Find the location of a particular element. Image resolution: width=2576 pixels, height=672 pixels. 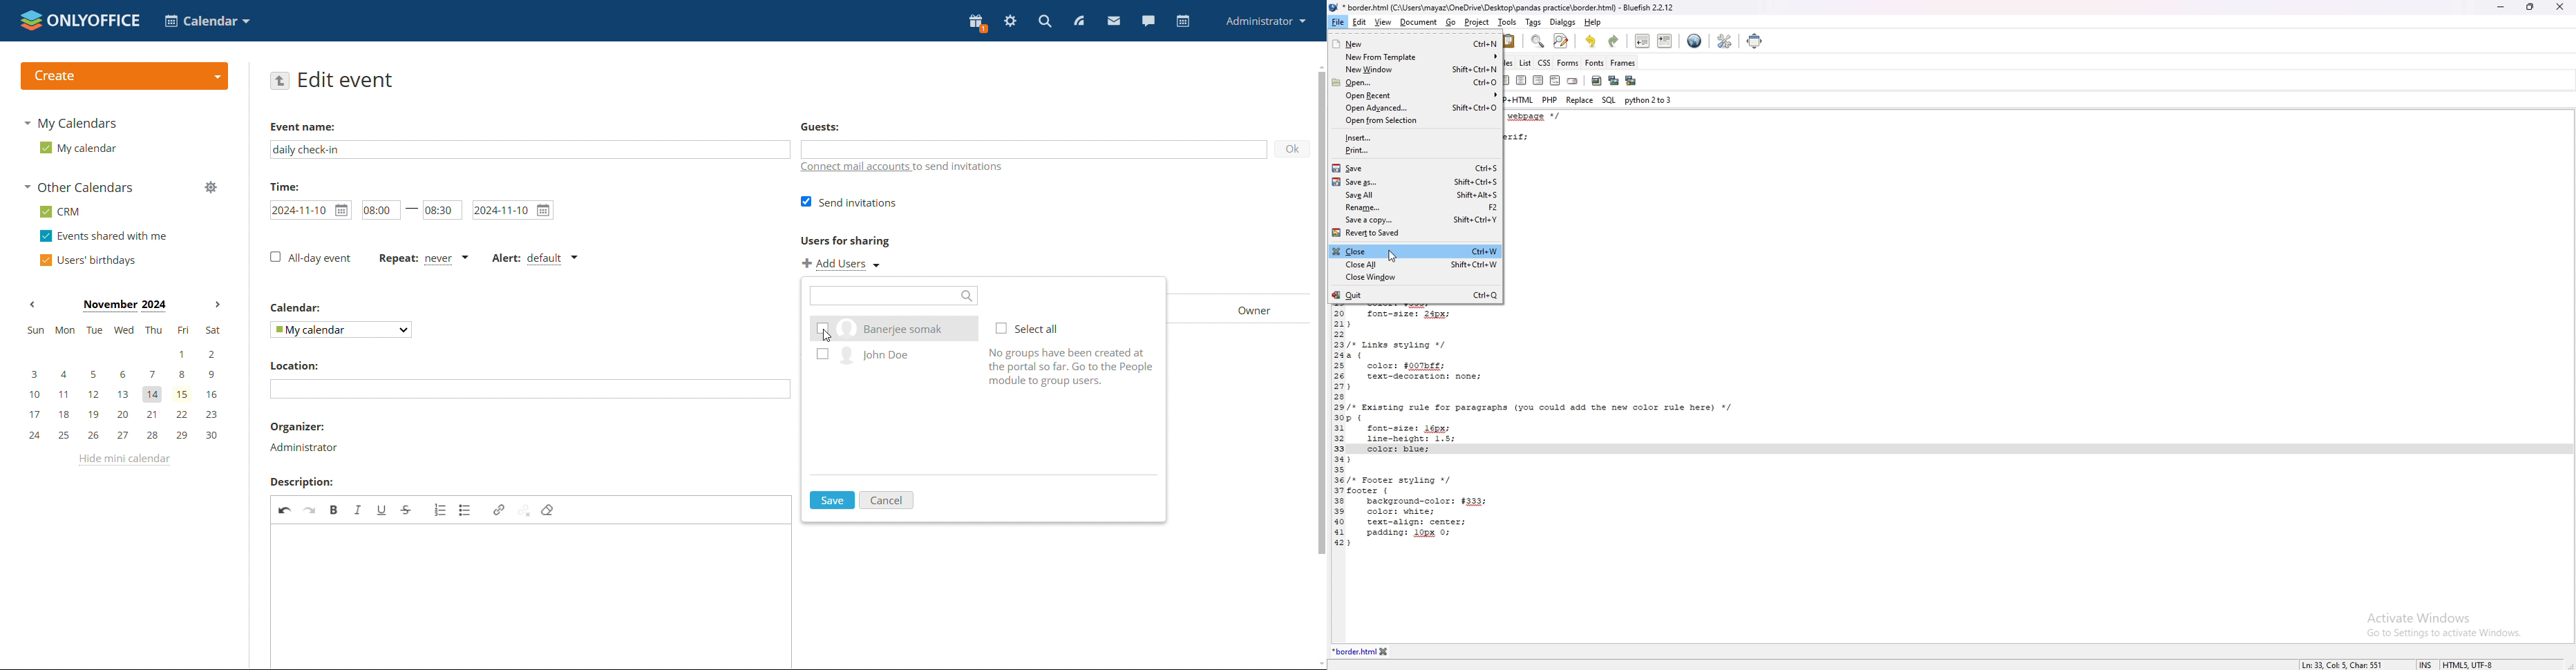

open from selection is located at coordinates (1416, 120).